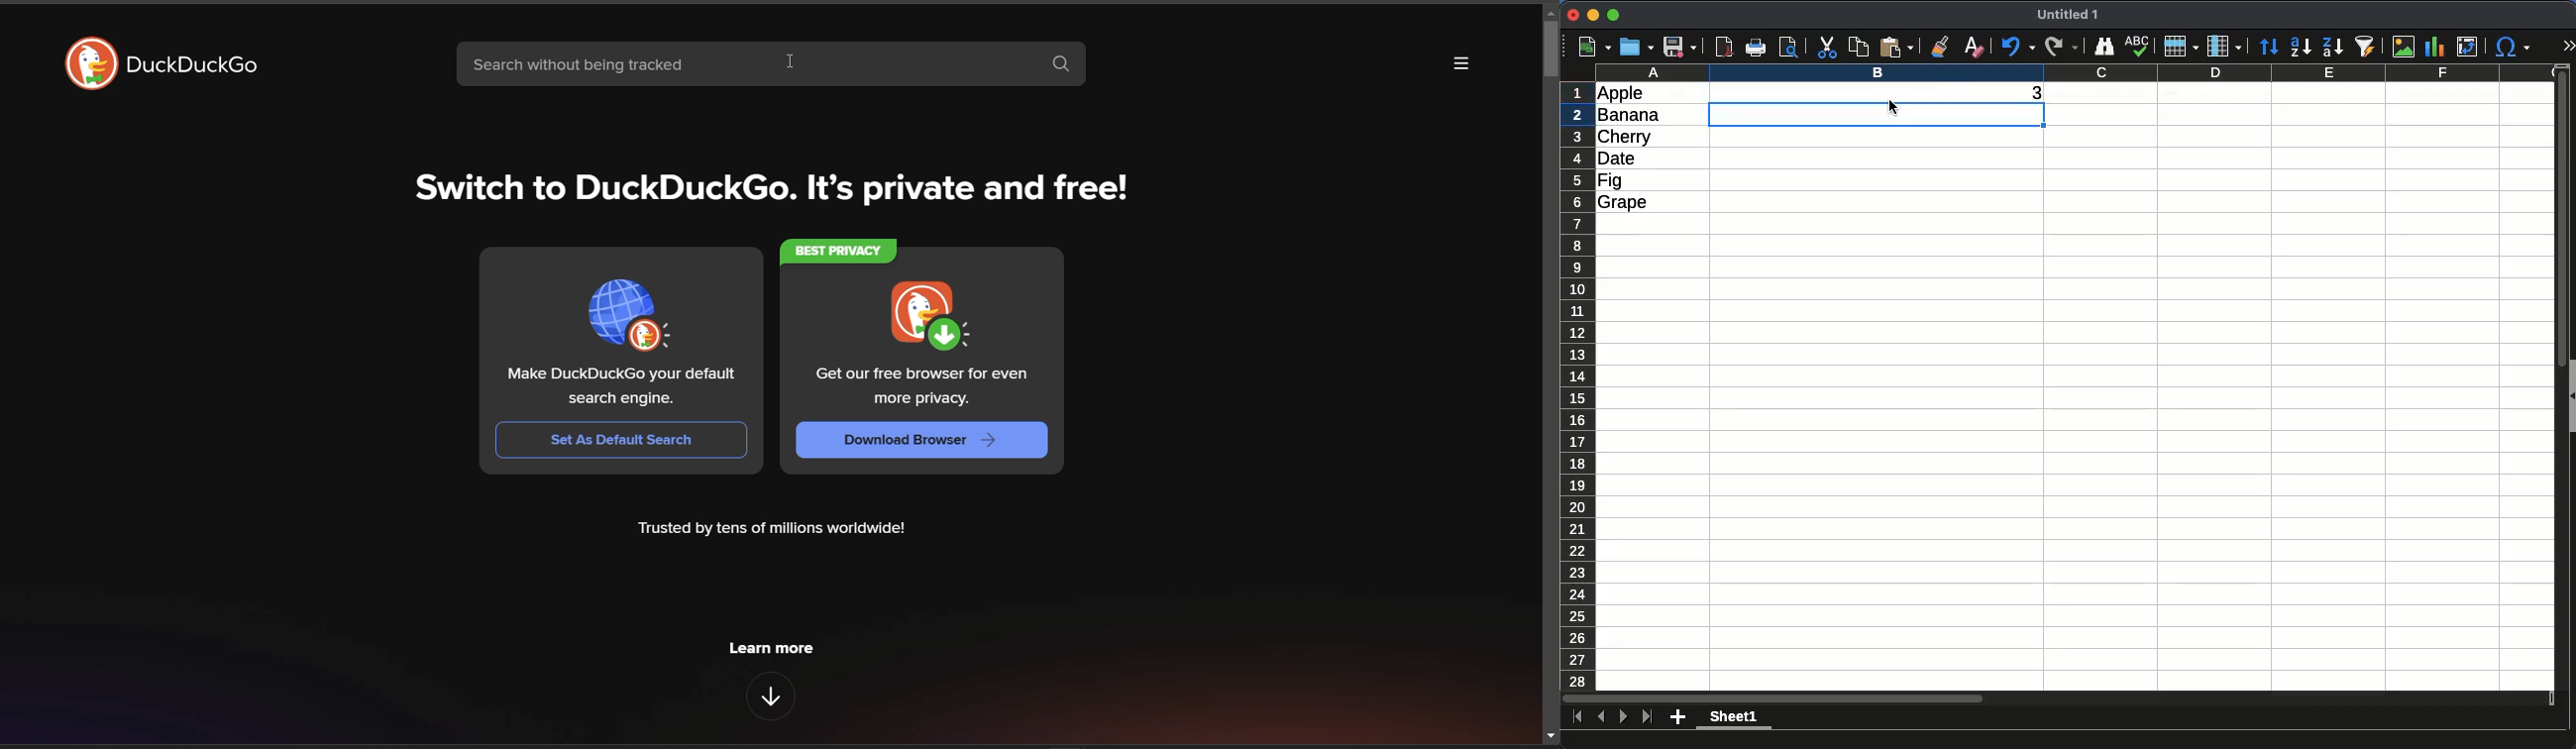 This screenshot has width=2576, height=756. I want to click on save, so click(1680, 48).